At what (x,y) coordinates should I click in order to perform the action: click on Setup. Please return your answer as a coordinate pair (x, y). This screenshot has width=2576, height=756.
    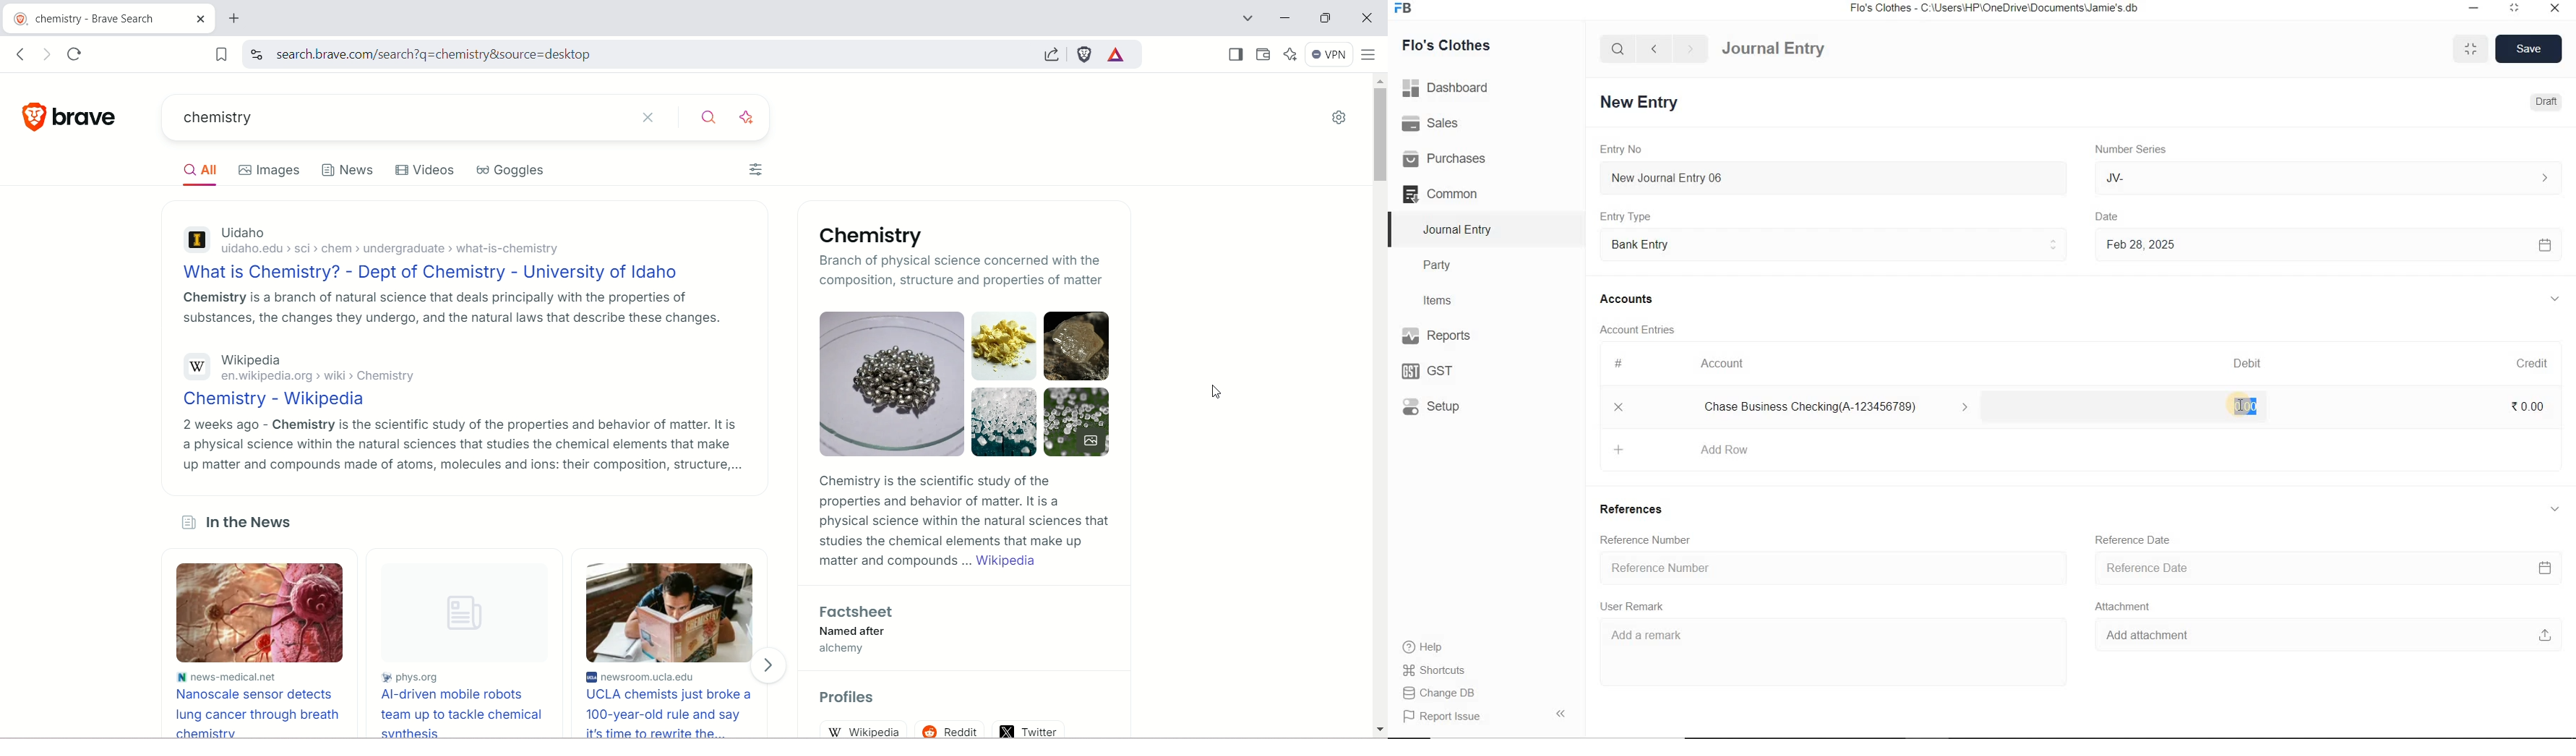
    Looking at the image, I should click on (1445, 406).